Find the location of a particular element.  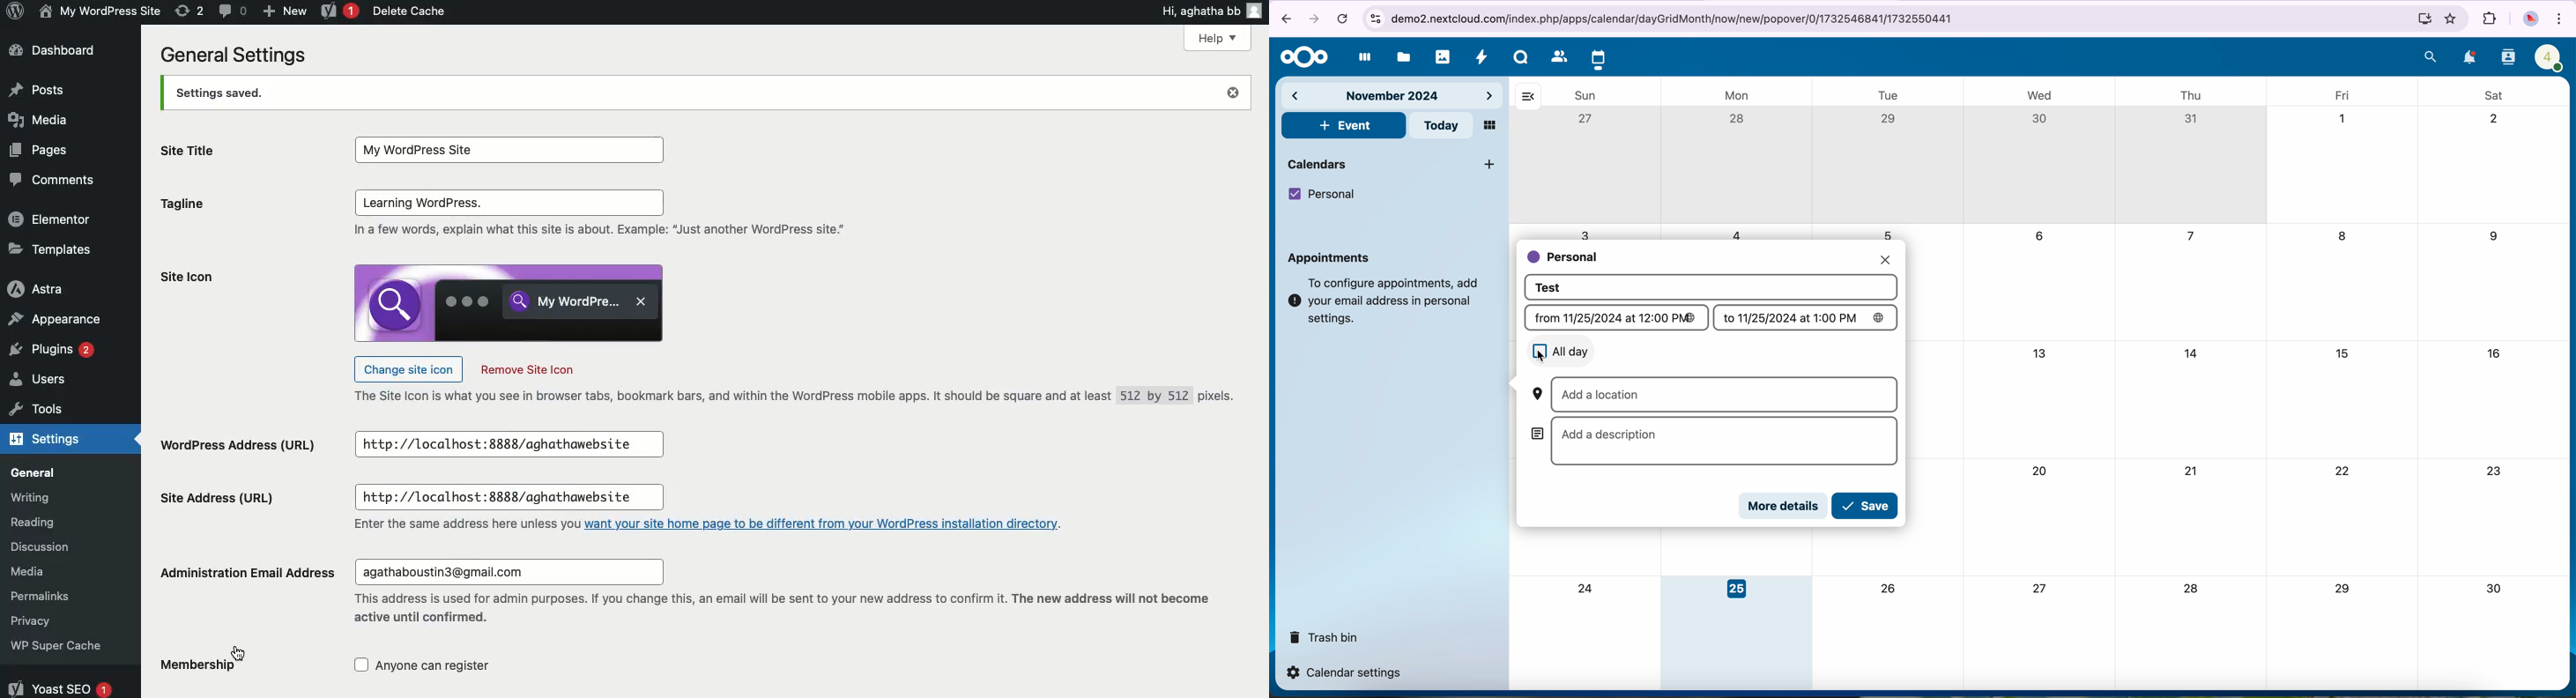

Site title is located at coordinates (195, 156).